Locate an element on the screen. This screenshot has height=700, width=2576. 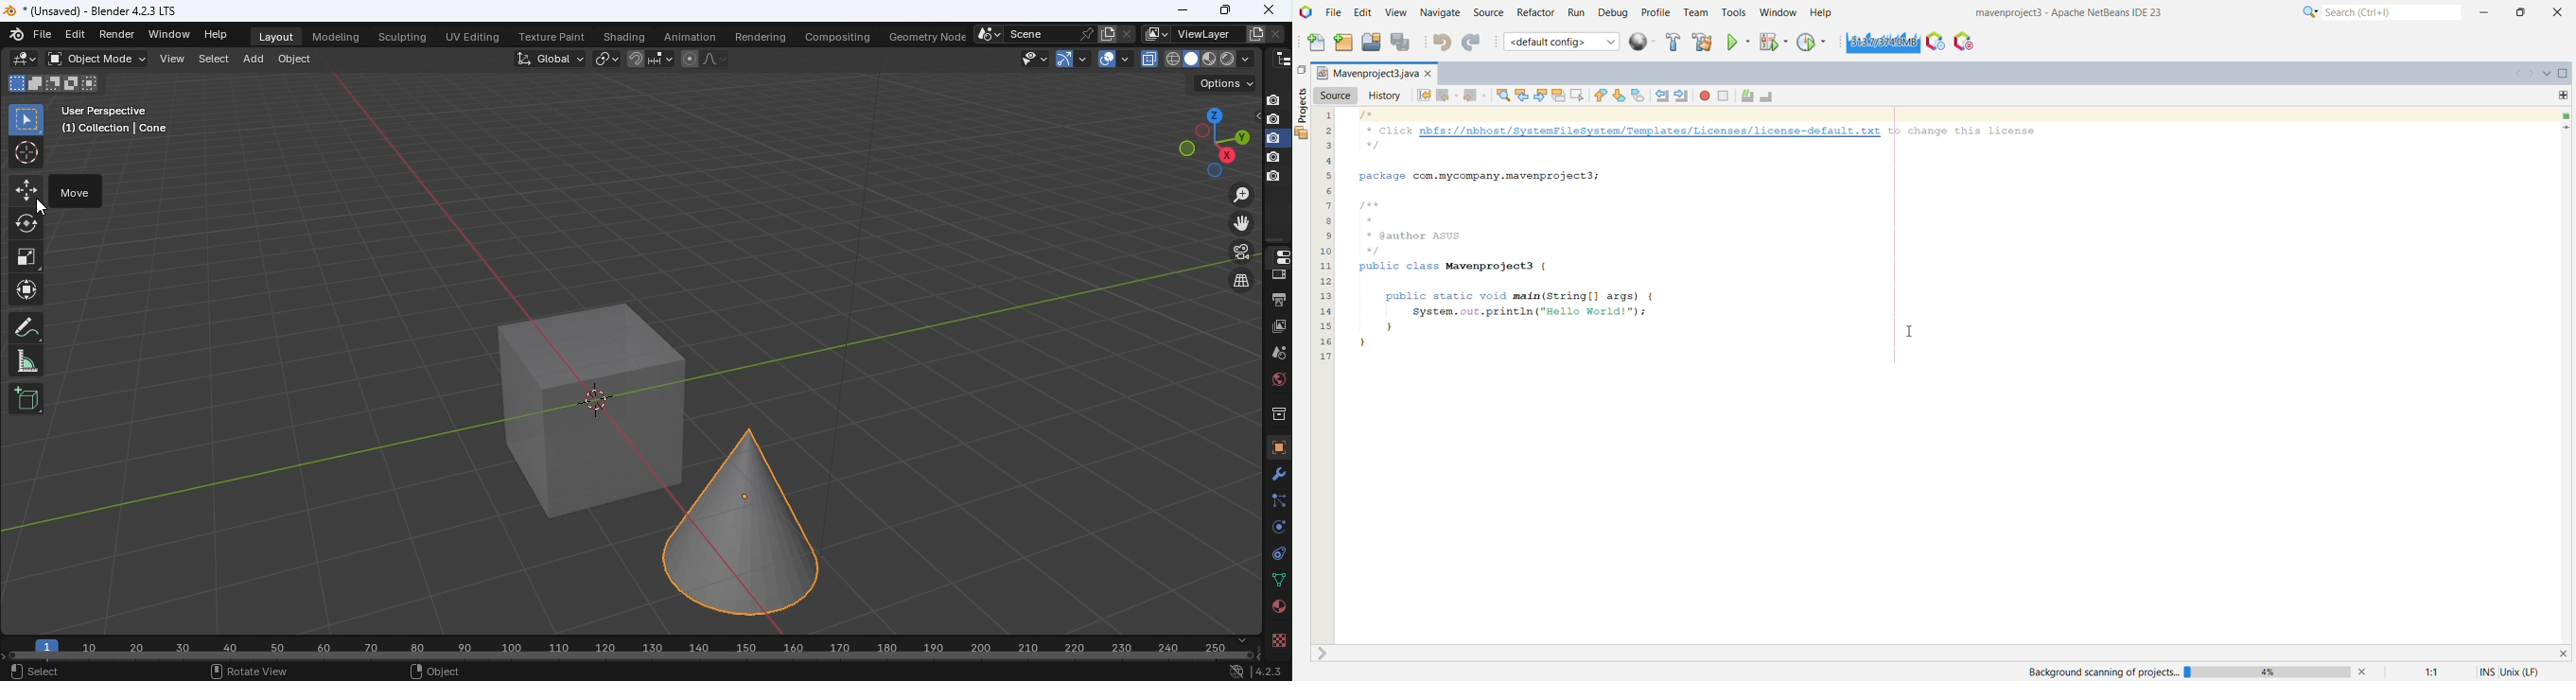
Modifiers is located at coordinates (1279, 473).